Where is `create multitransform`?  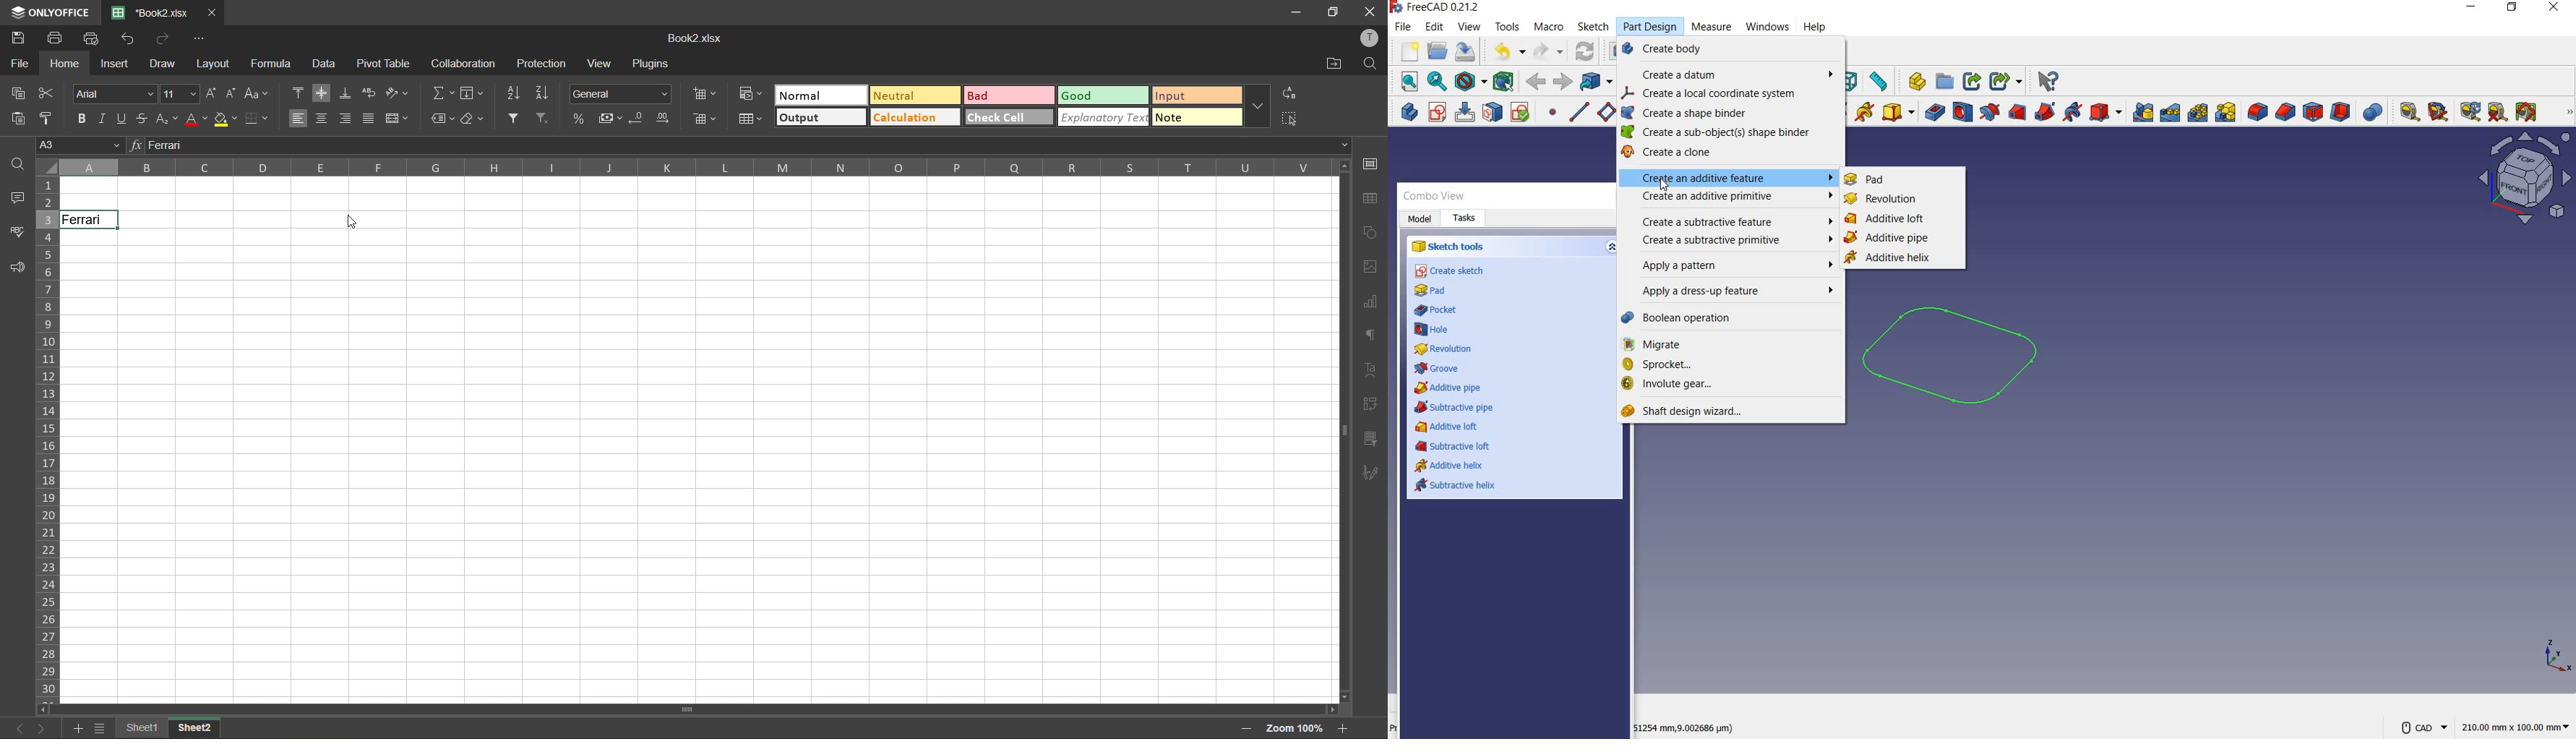 create multitransform is located at coordinates (2228, 113).